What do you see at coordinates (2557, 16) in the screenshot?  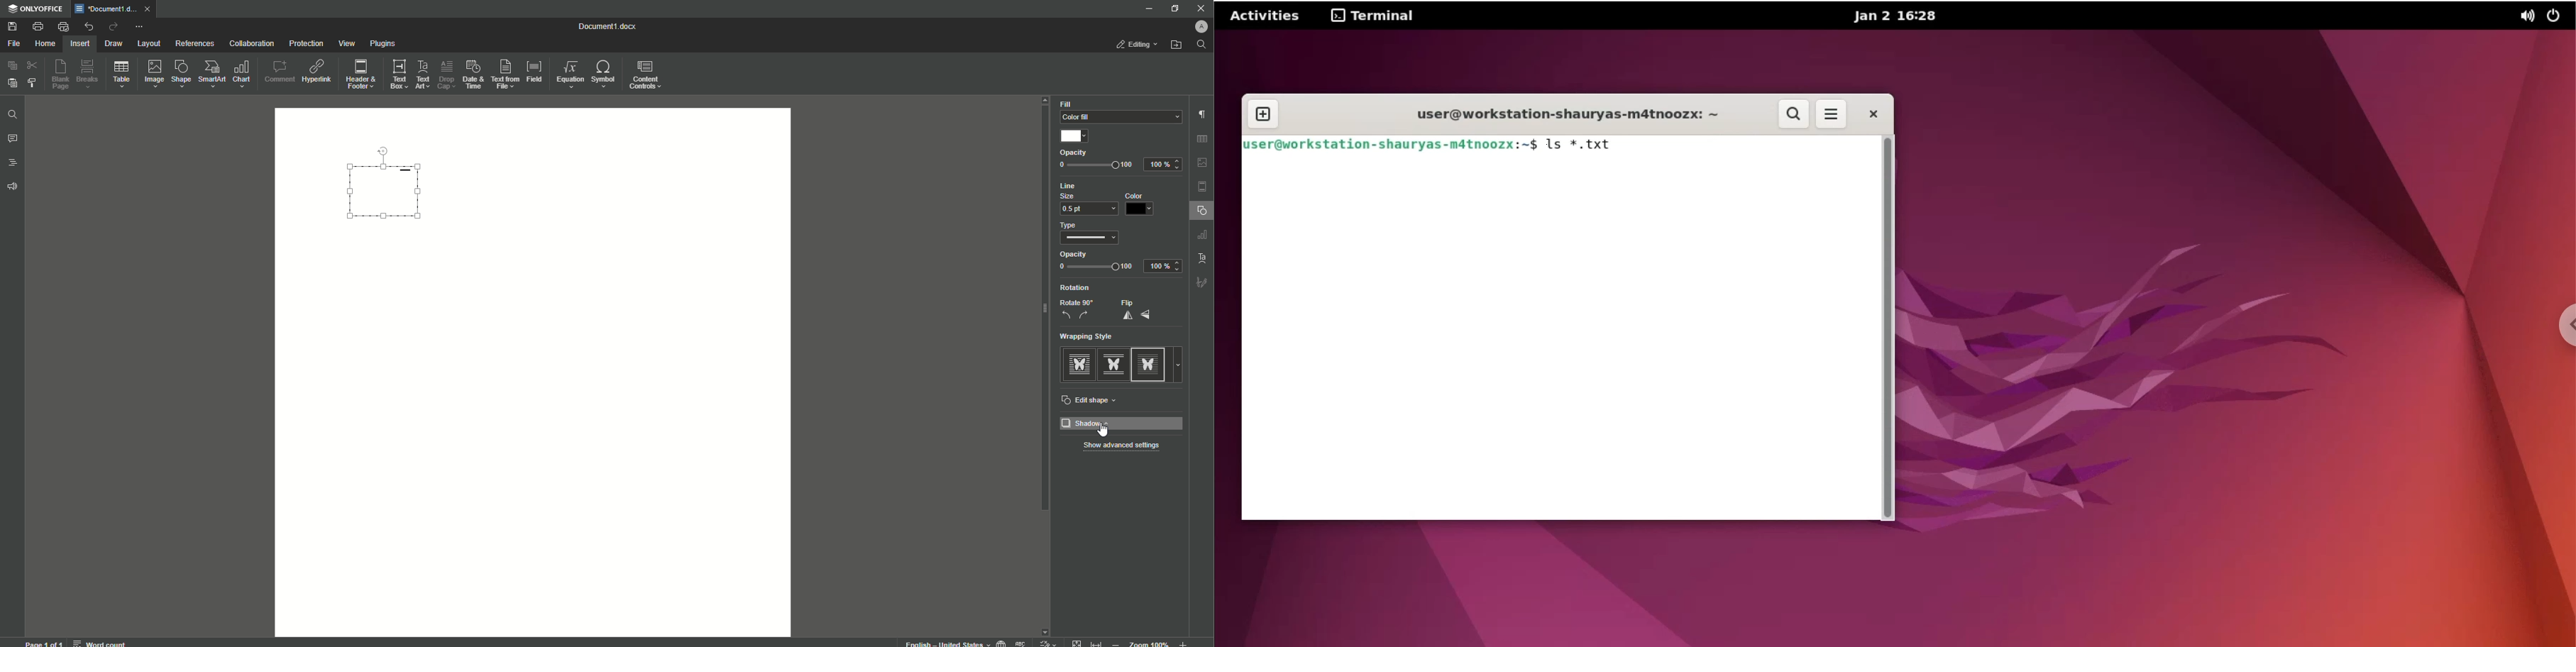 I see `power options` at bounding box center [2557, 16].